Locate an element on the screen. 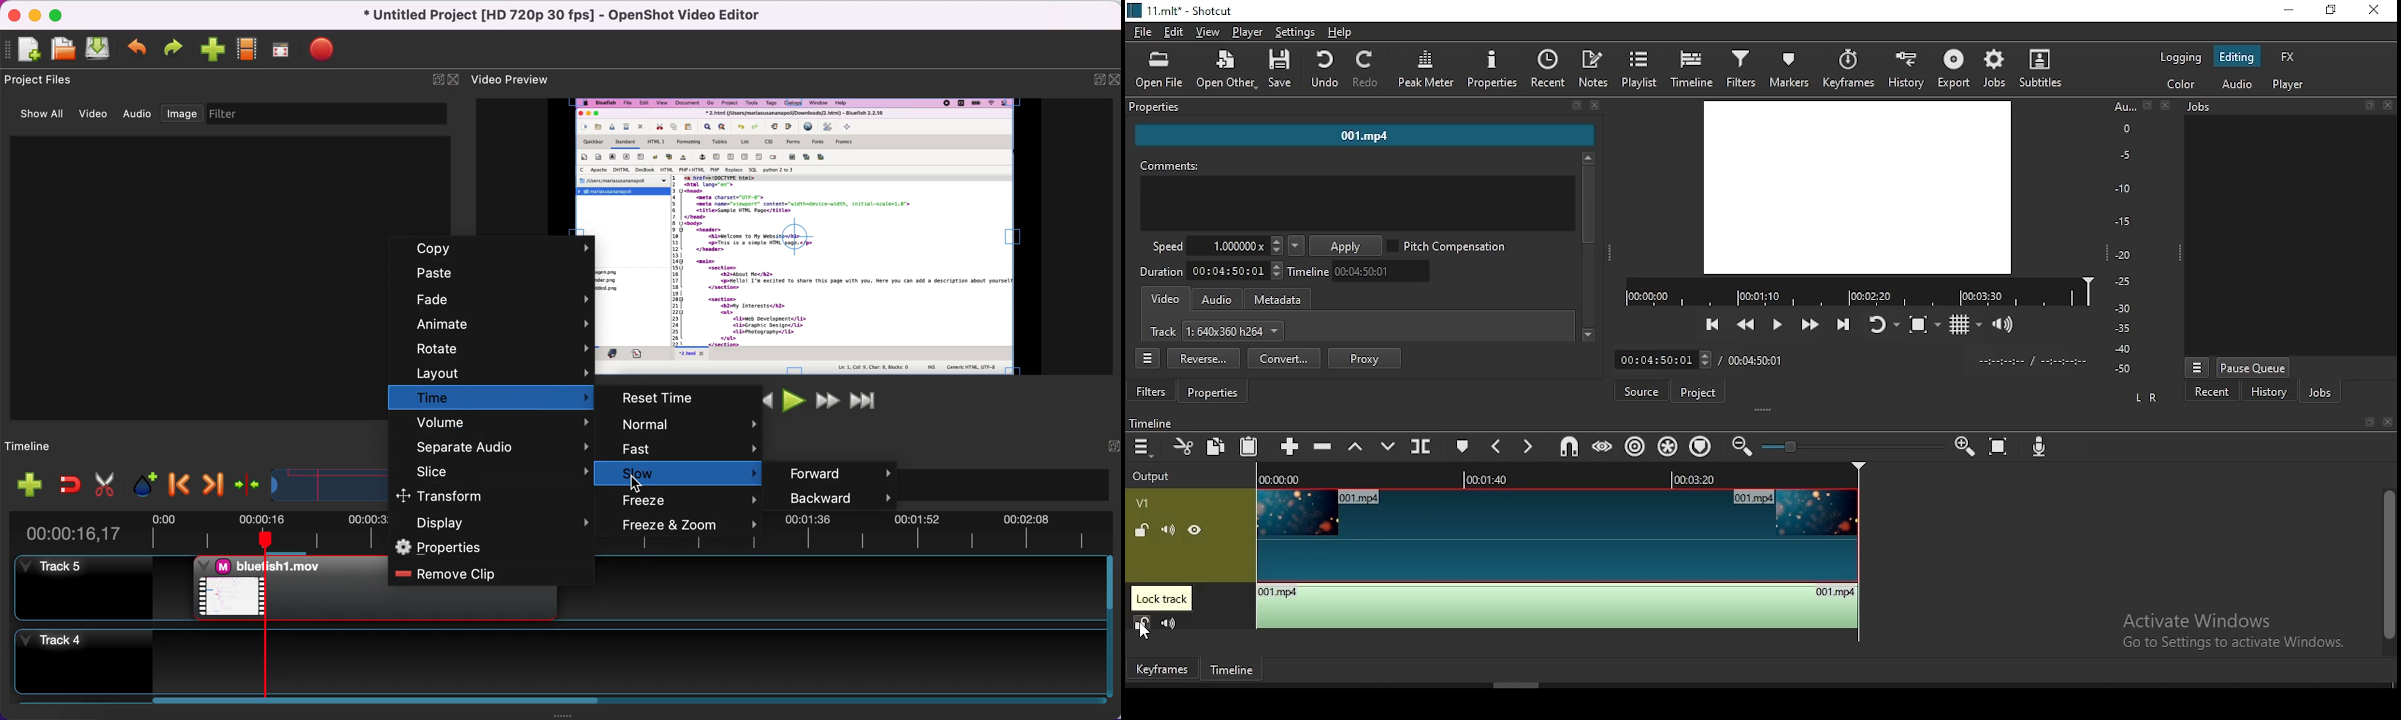 The image size is (2408, 728). (un)mute is located at coordinates (1171, 529).